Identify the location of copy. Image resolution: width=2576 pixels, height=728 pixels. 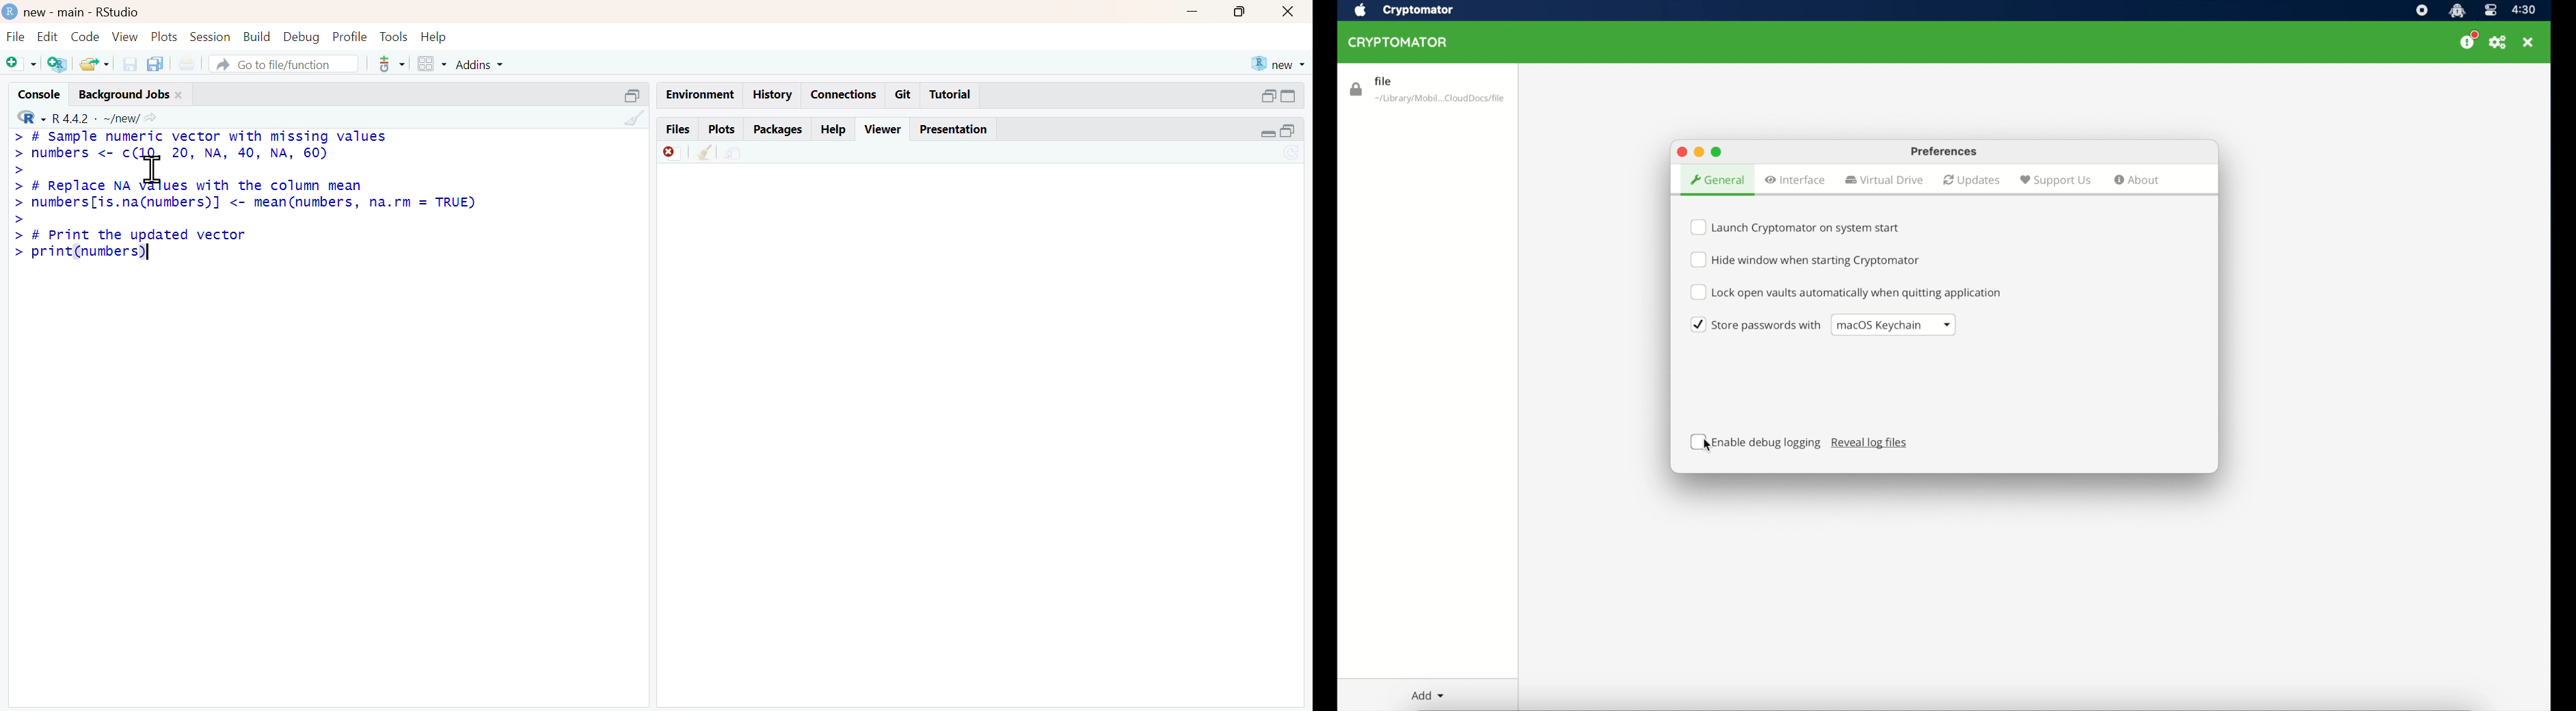
(155, 64).